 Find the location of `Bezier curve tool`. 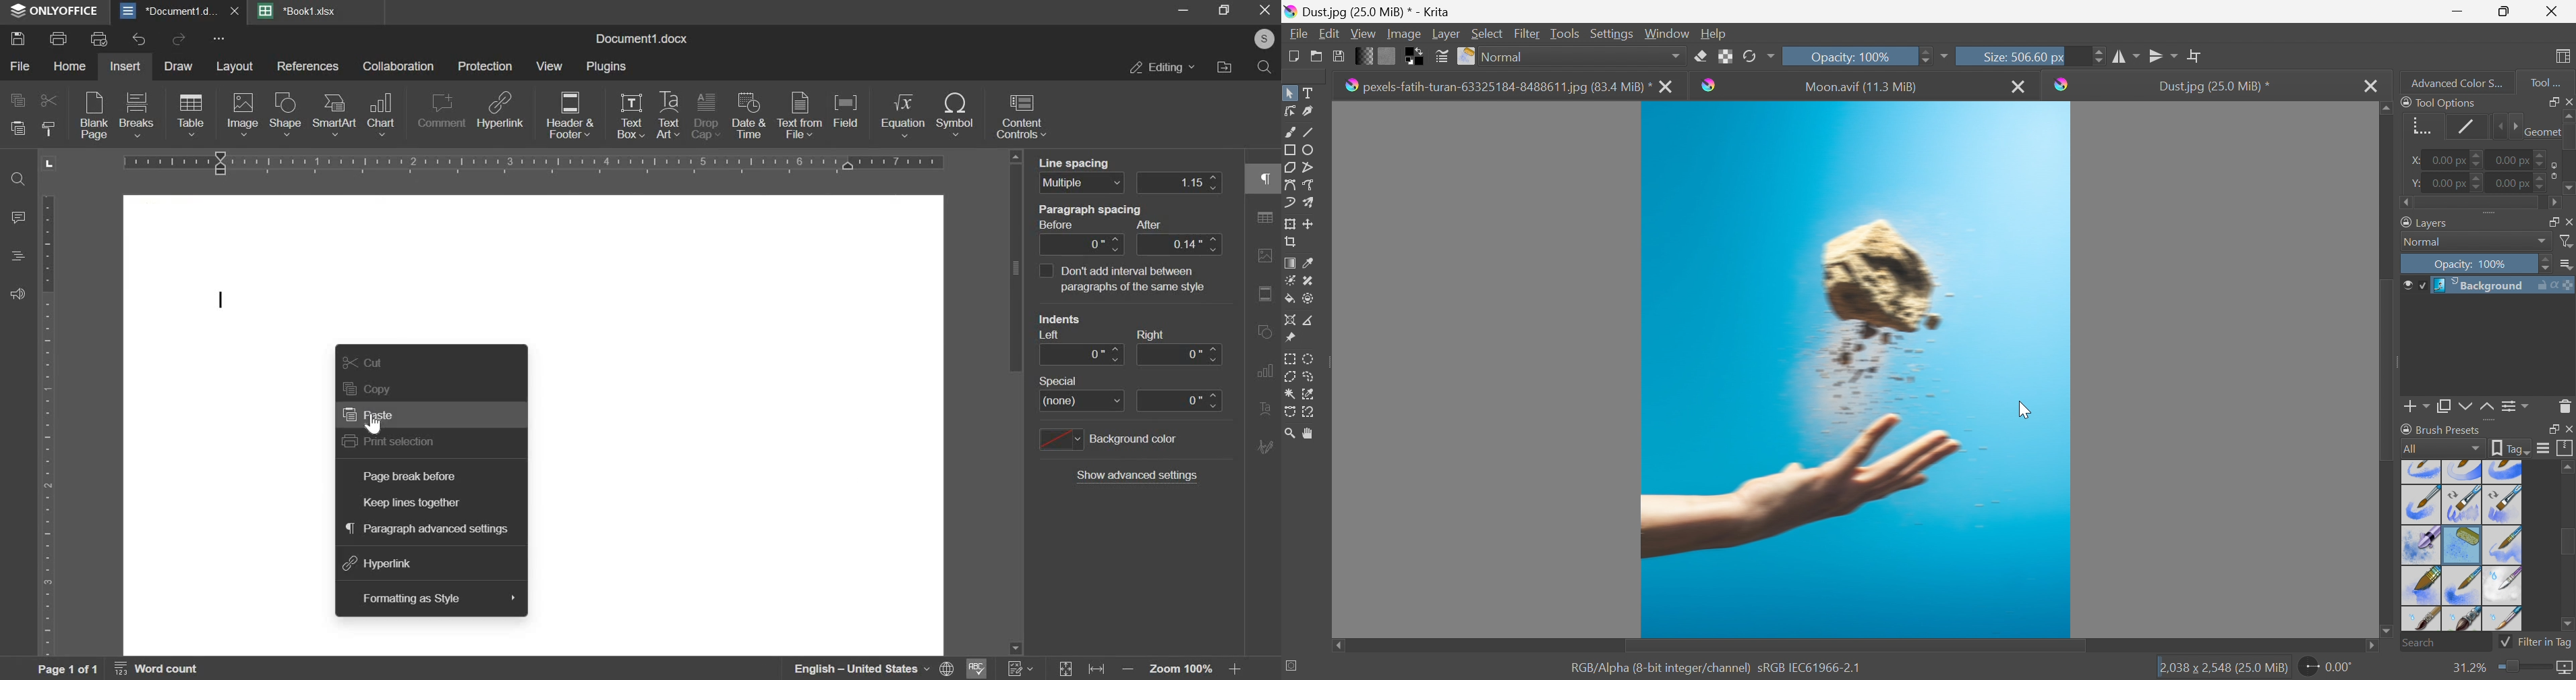

Bezier curve tool is located at coordinates (1289, 185).